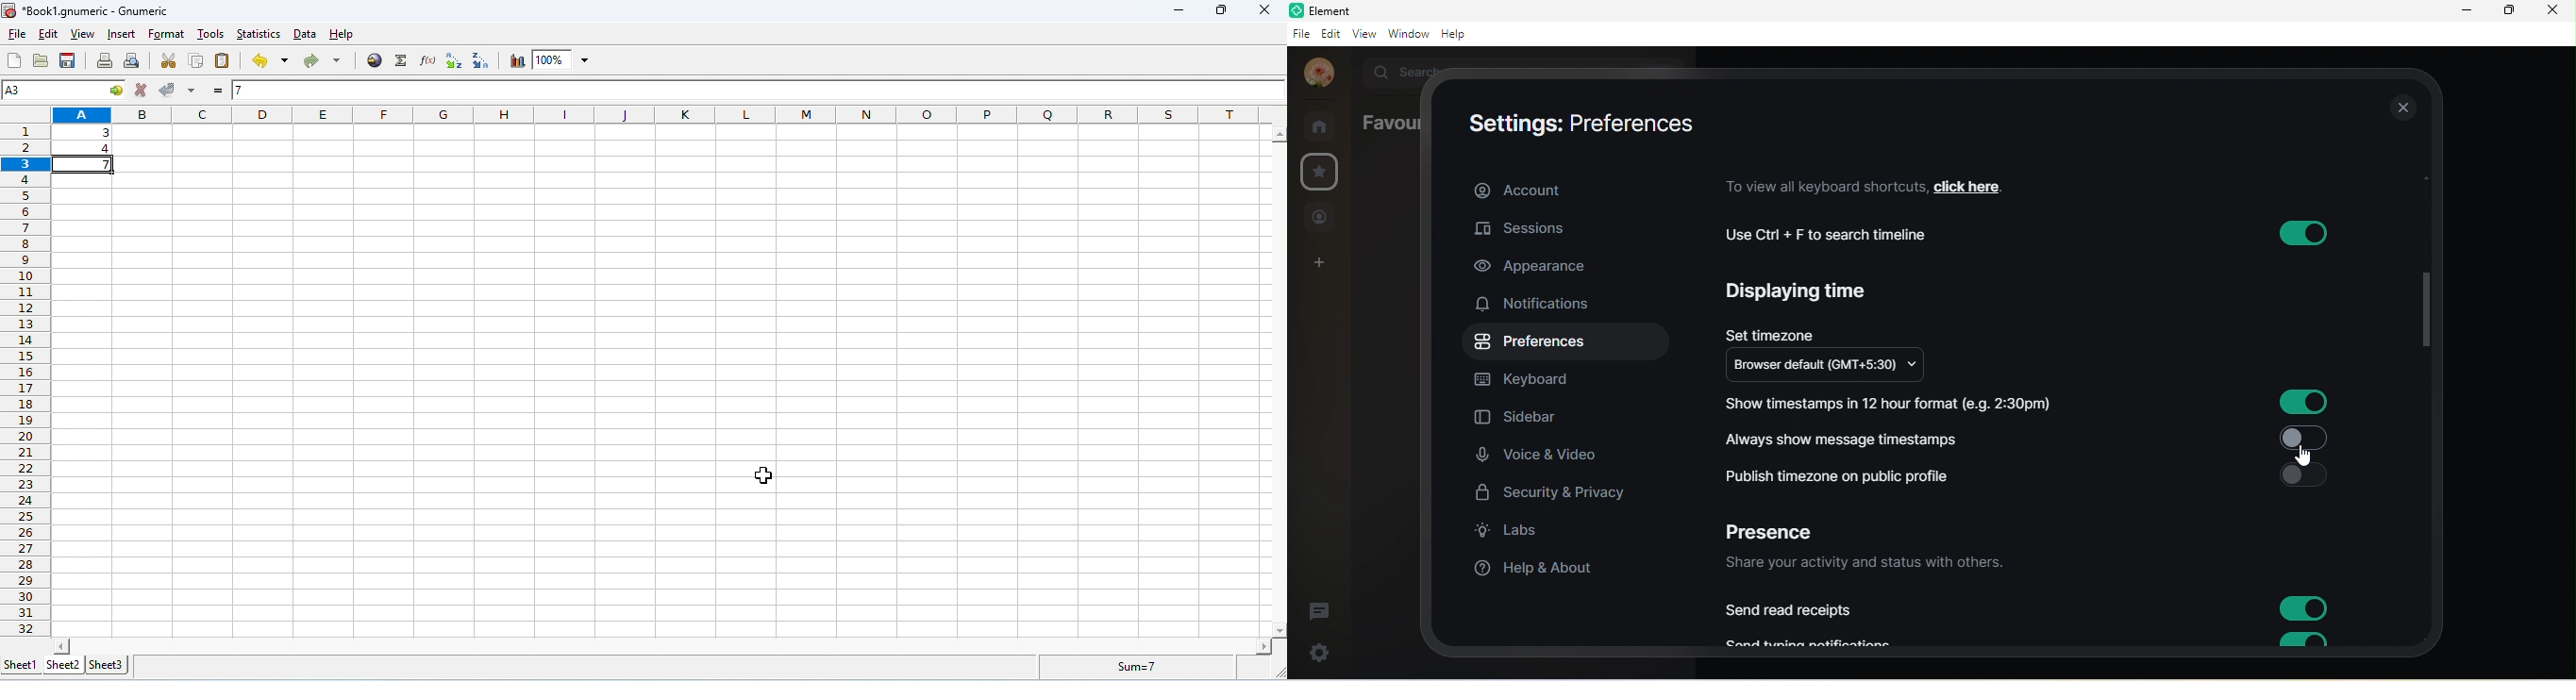 The height and width of the screenshot is (700, 2576). What do you see at coordinates (1326, 606) in the screenshot?
I see `threads` at bounding box center [1326, 606].